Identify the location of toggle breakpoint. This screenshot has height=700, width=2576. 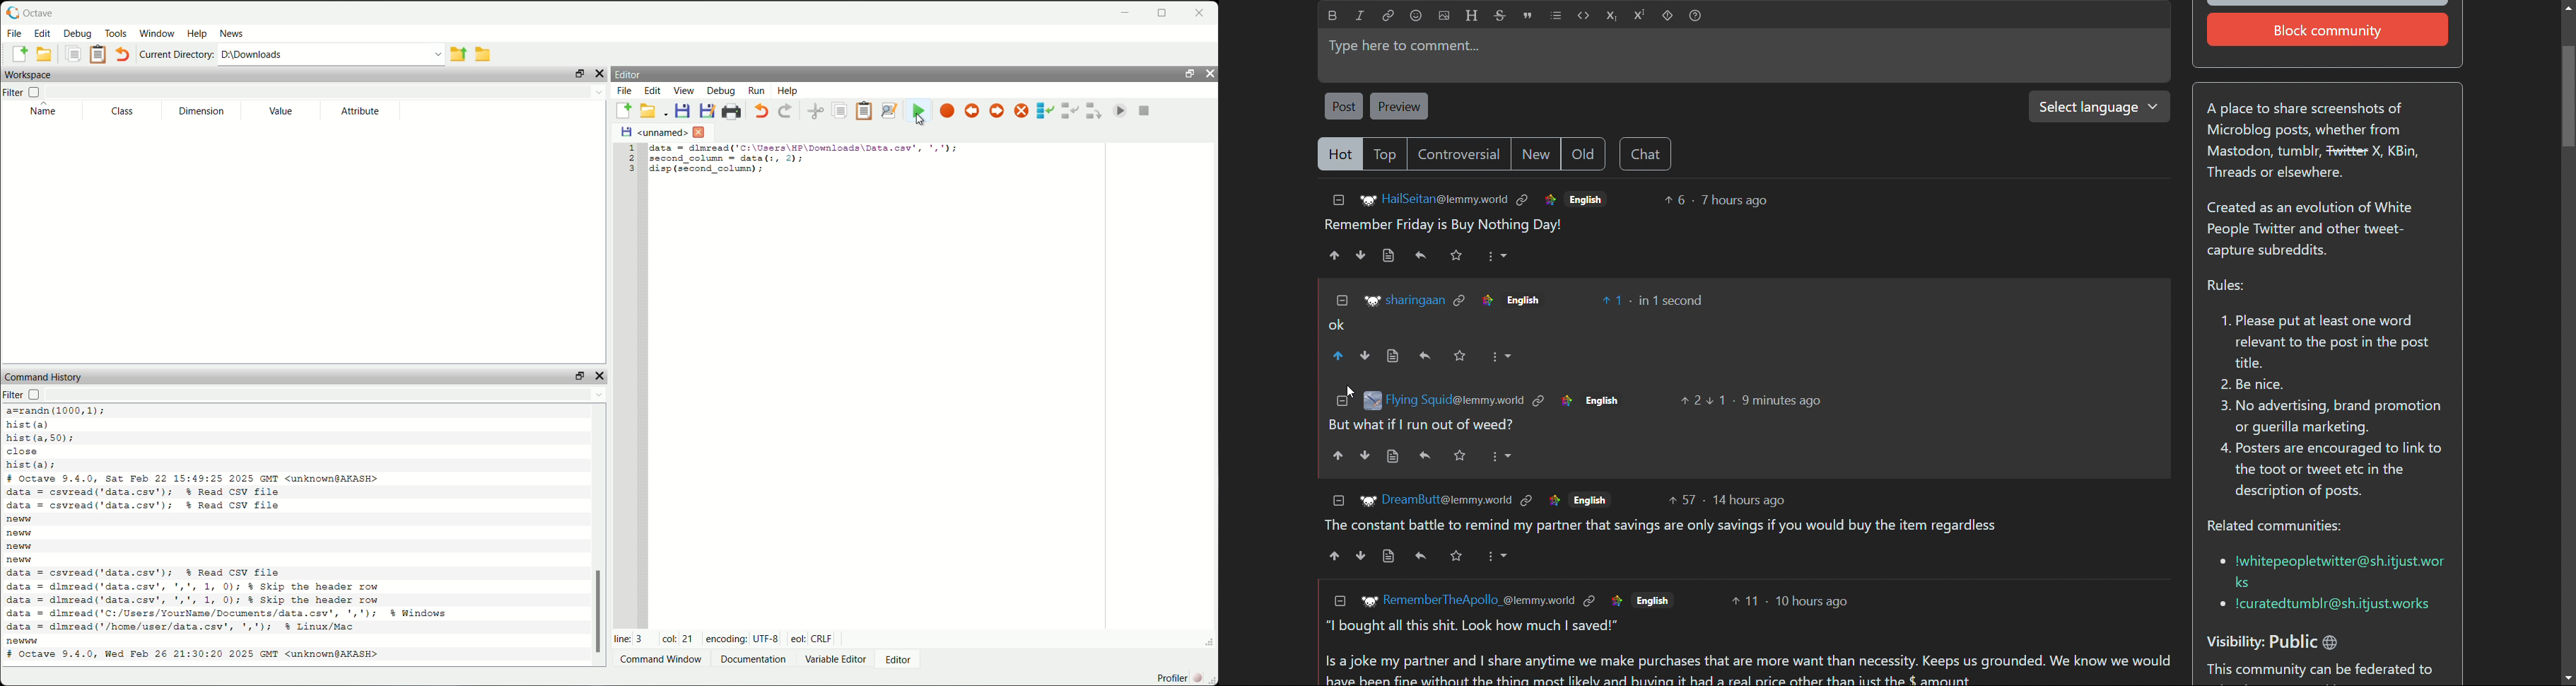
(947, 112).